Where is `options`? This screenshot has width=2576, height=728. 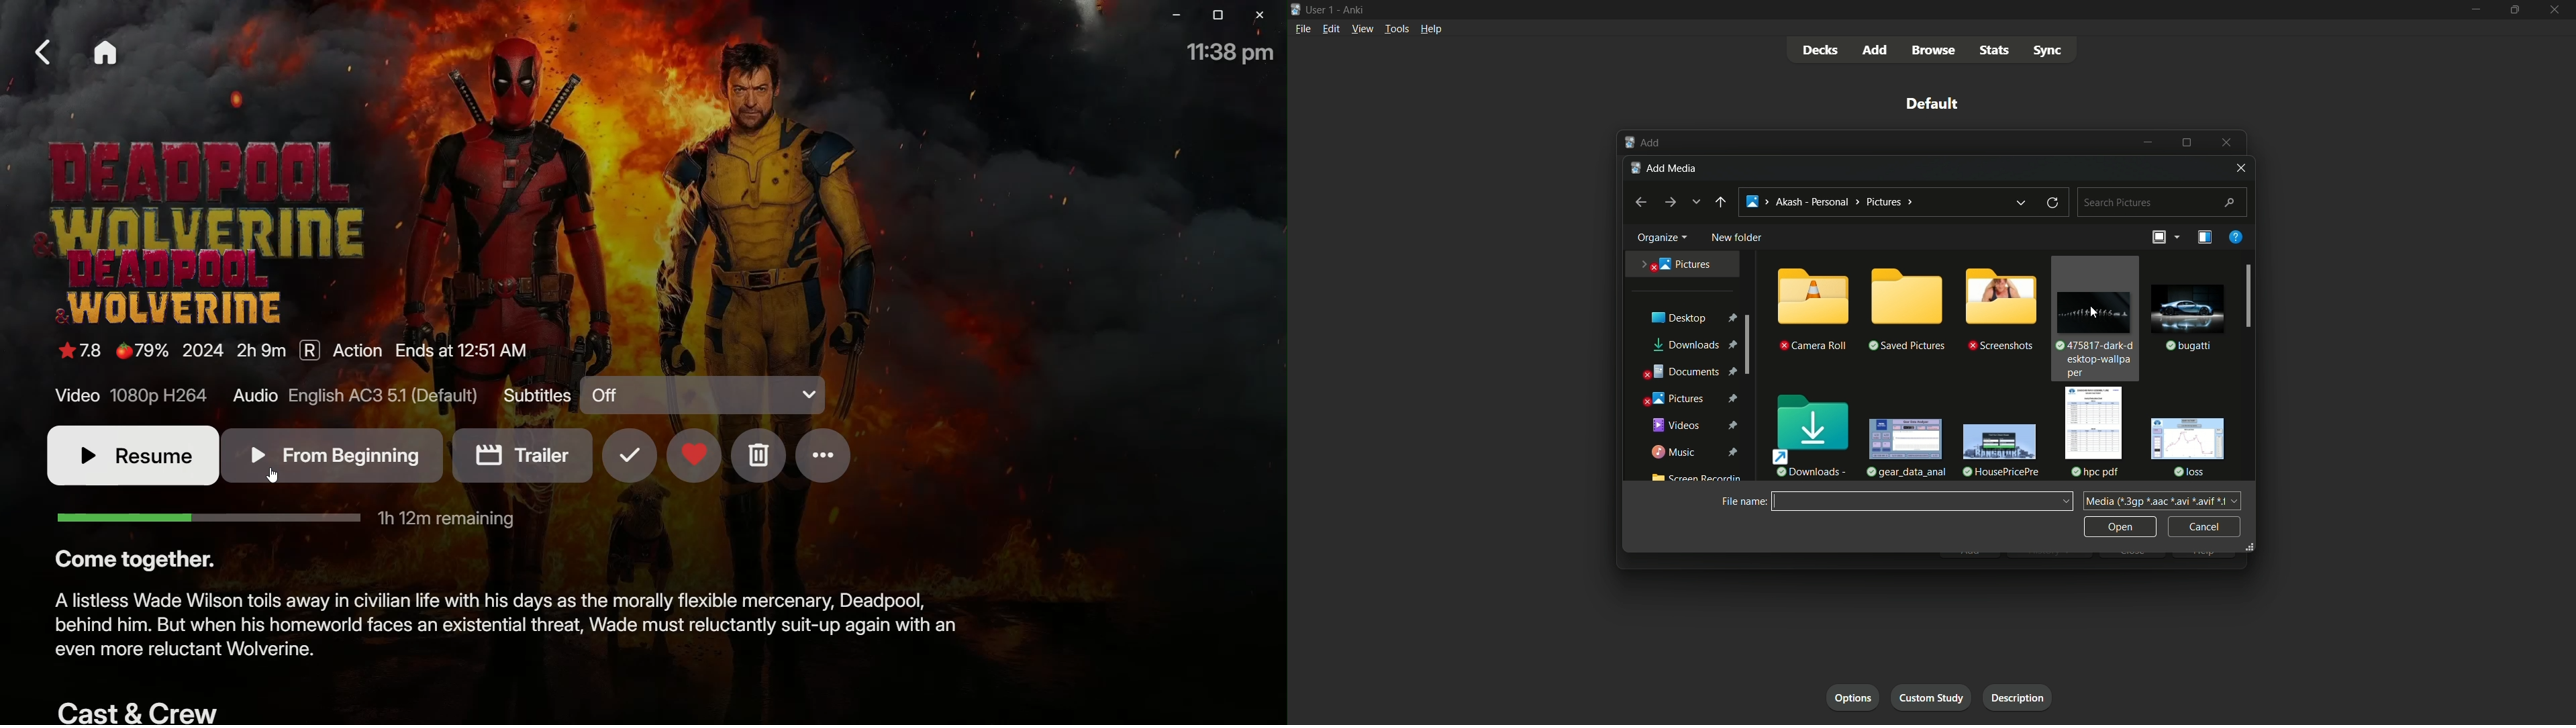
options is located at coordinates (1853, 697).